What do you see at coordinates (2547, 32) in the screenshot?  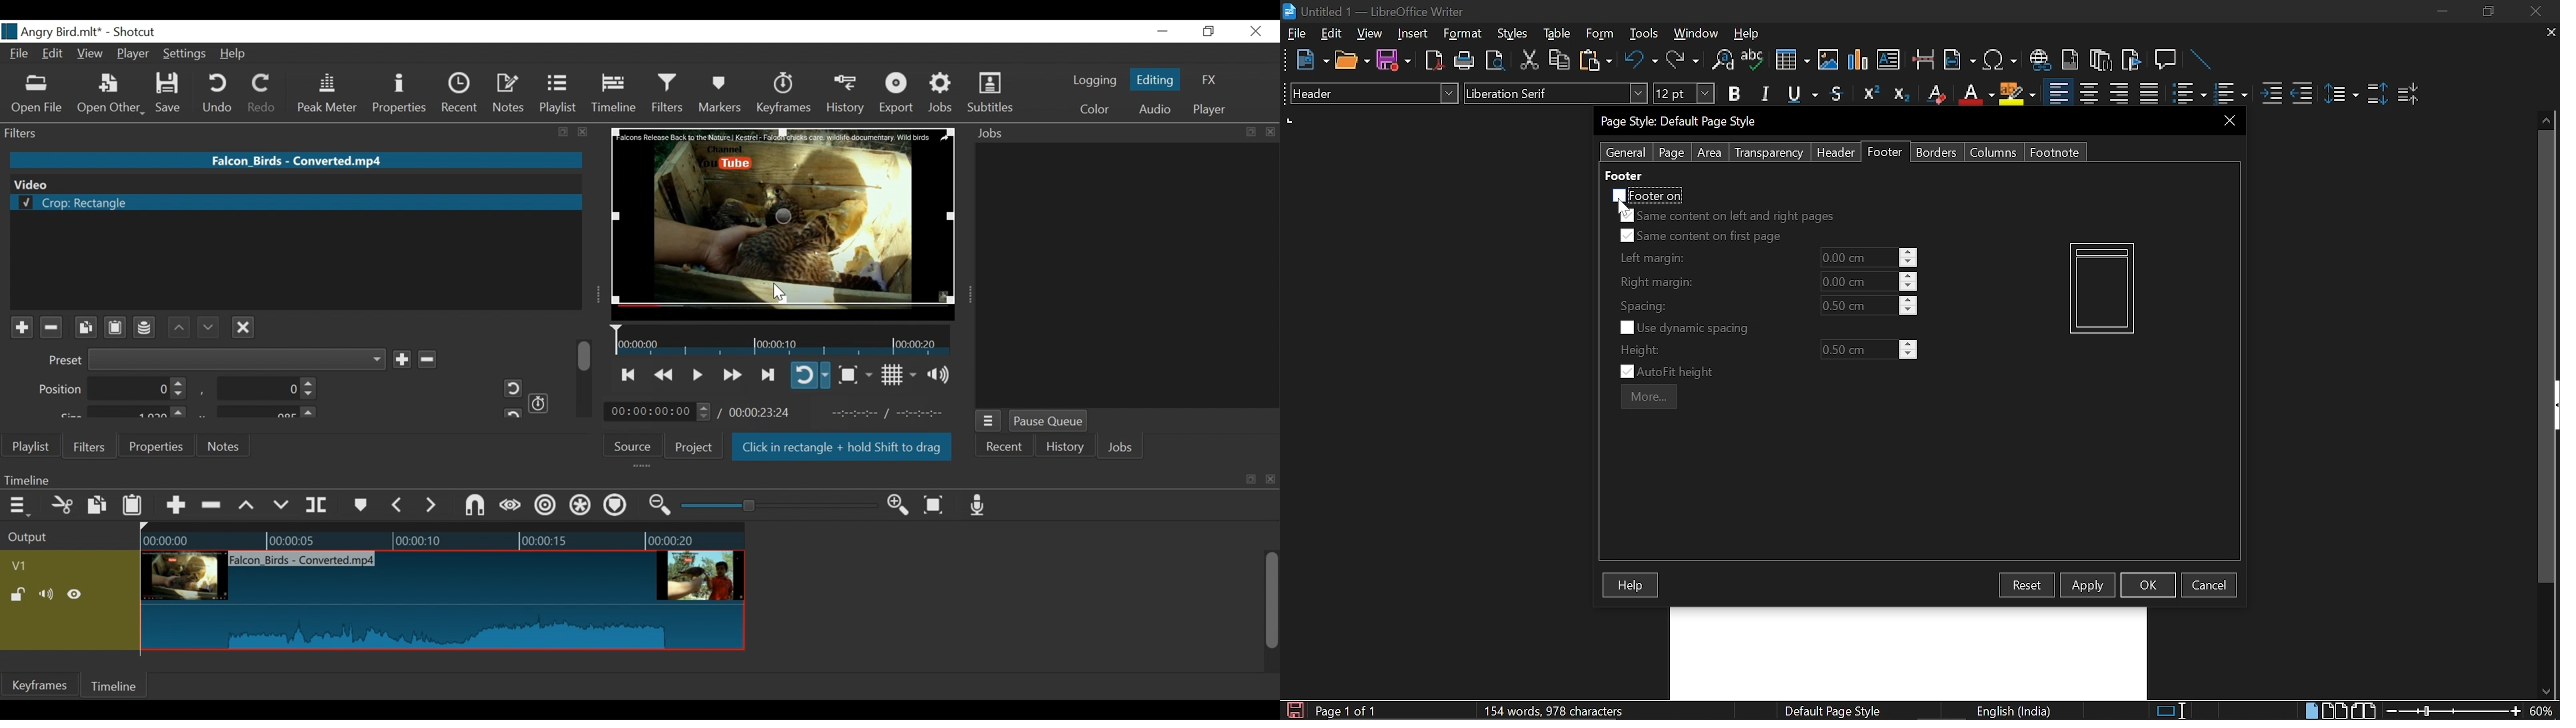 I see `Close current tab` at bounding box center [2547, 32].